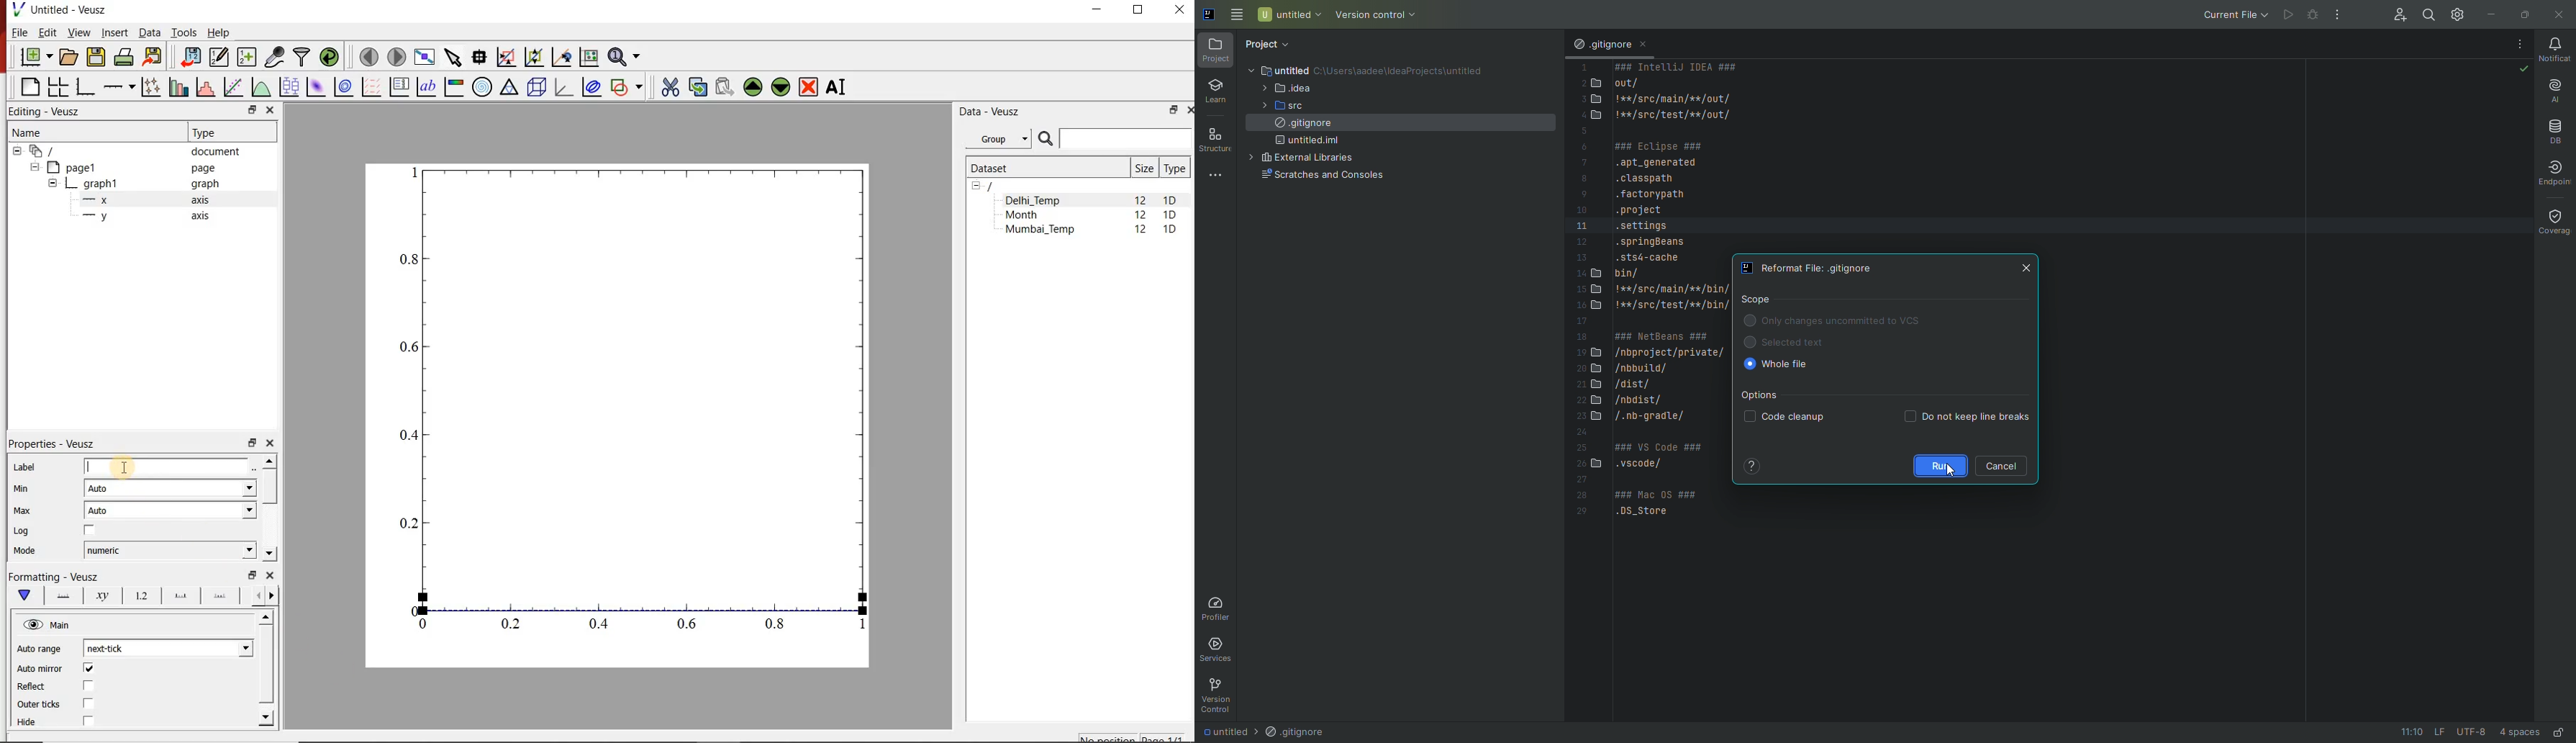 The width and height of the screenshot is (2576, 756). I want to click on Grid lines, so click(265, 597).